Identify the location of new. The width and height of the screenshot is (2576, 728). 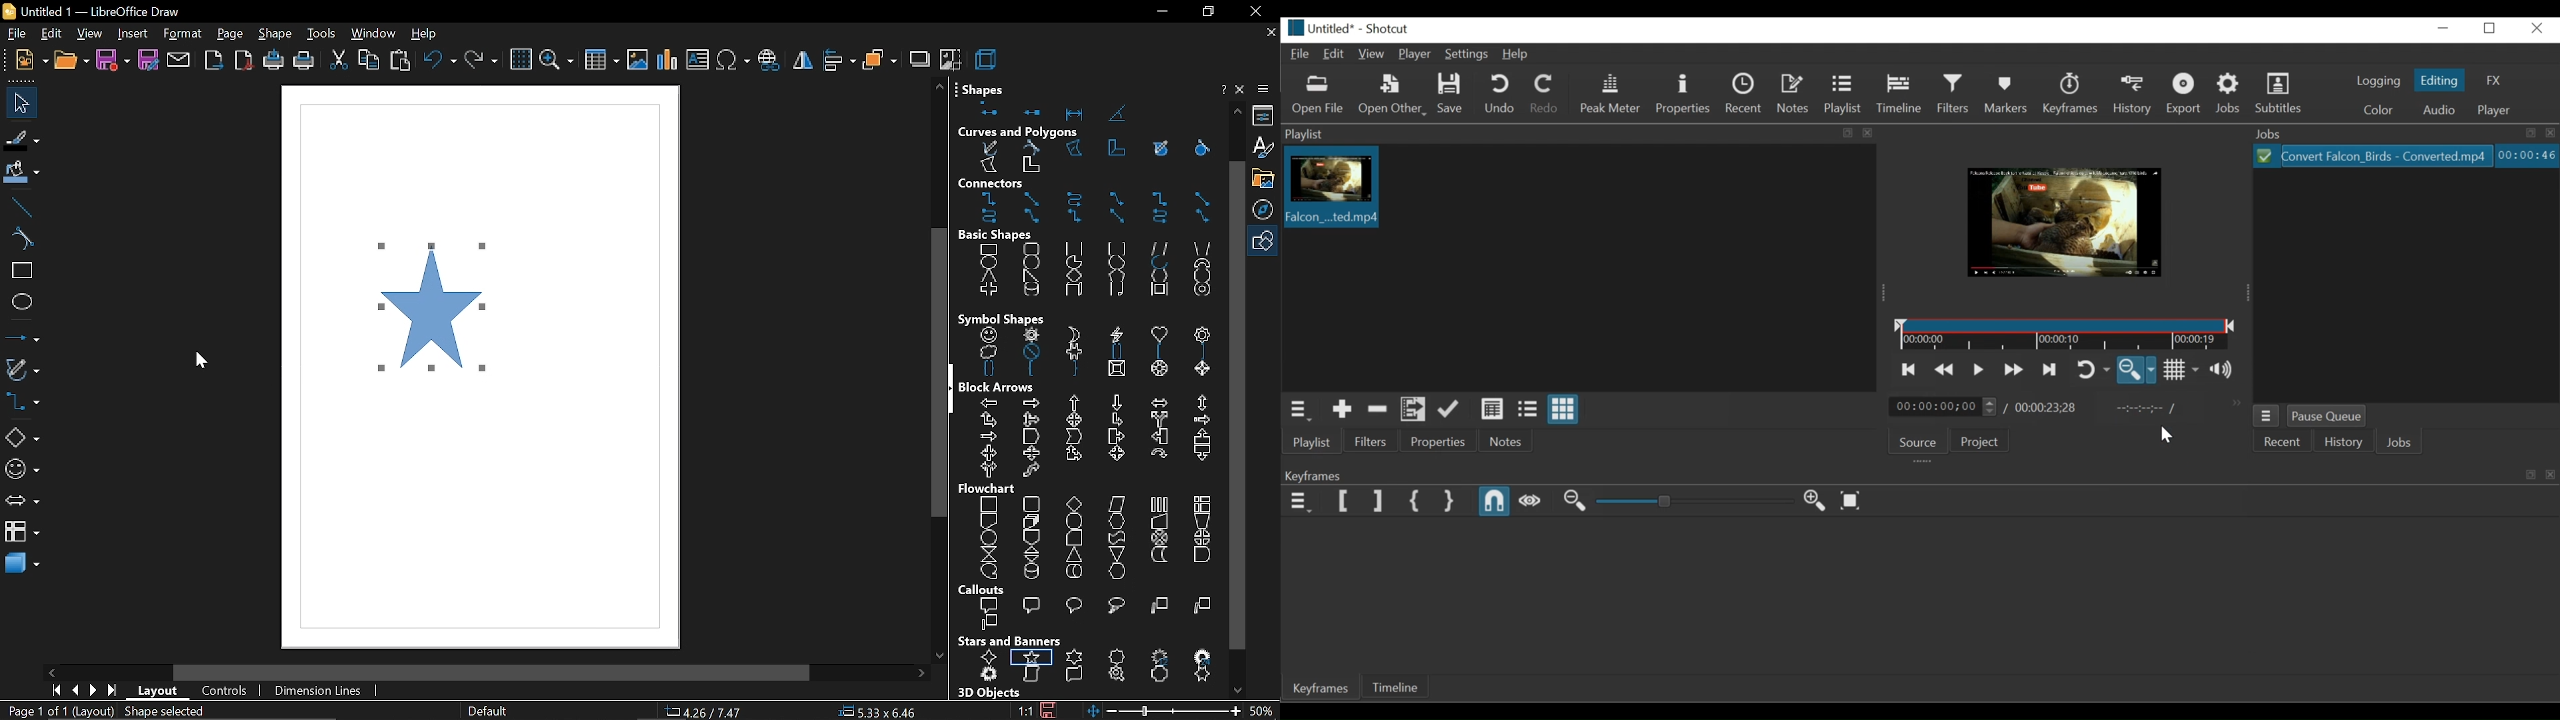
(29, 59).